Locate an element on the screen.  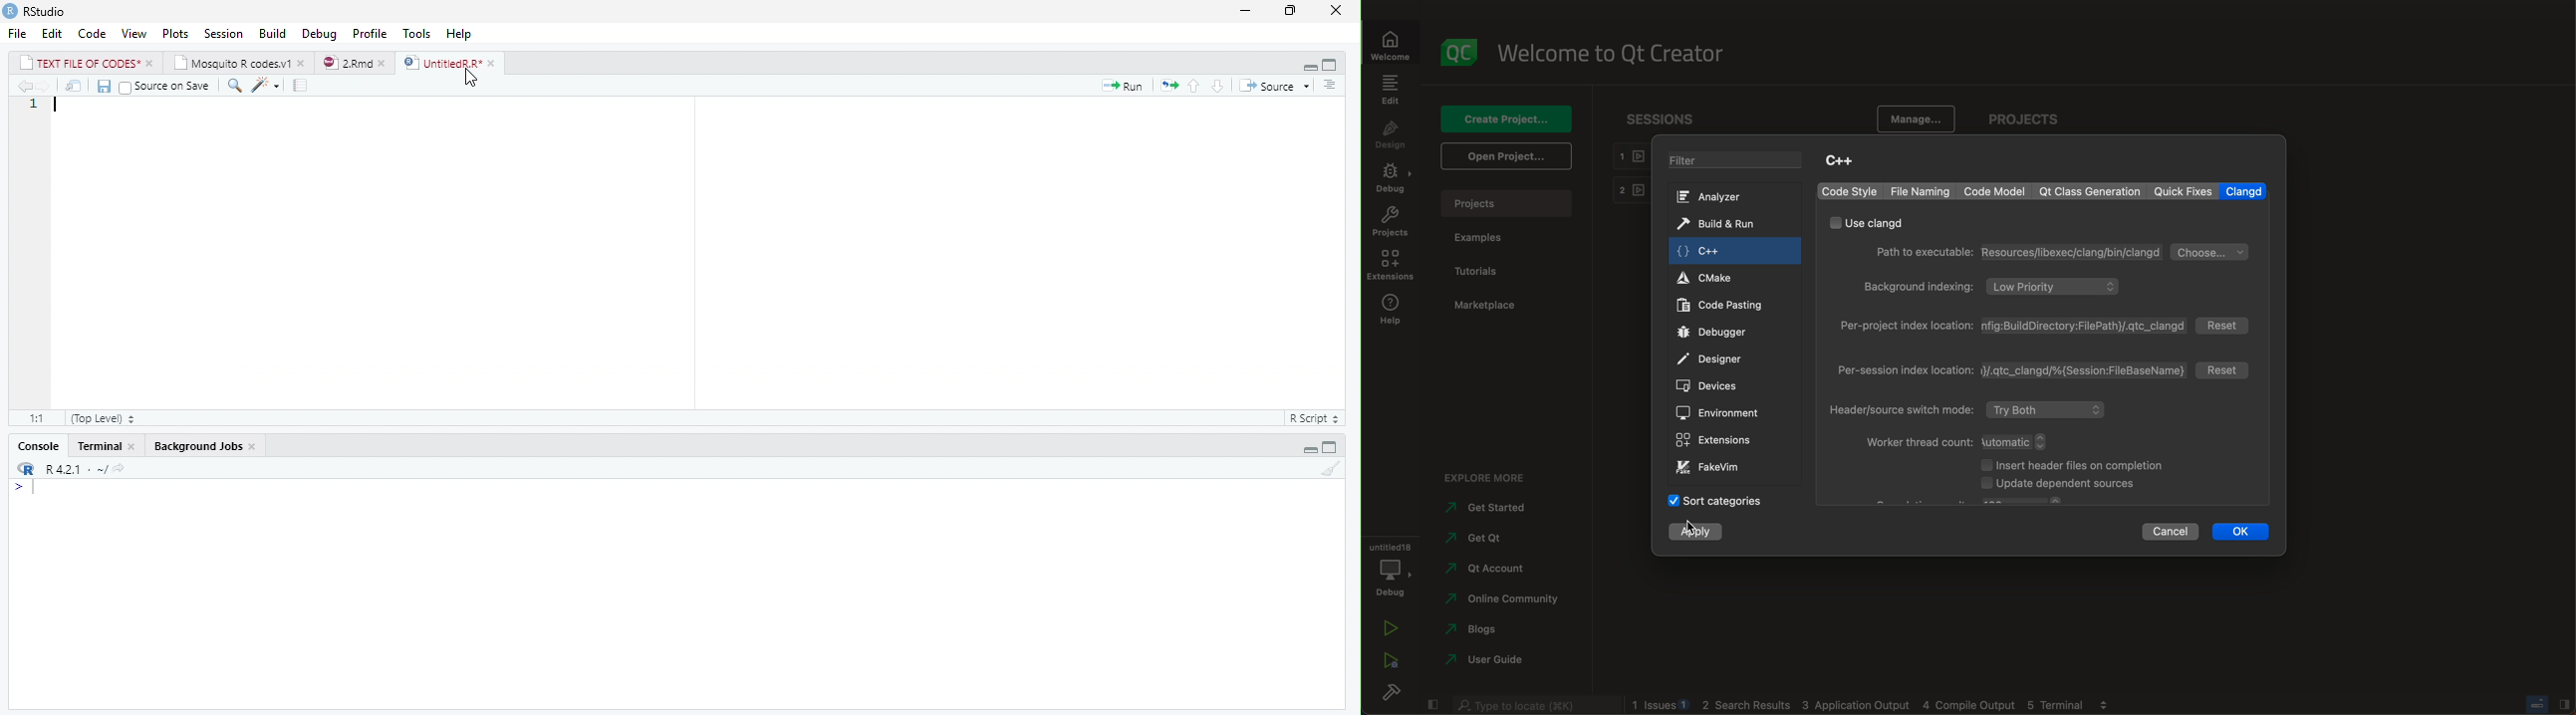
debug is located at coordinates (320, 33).